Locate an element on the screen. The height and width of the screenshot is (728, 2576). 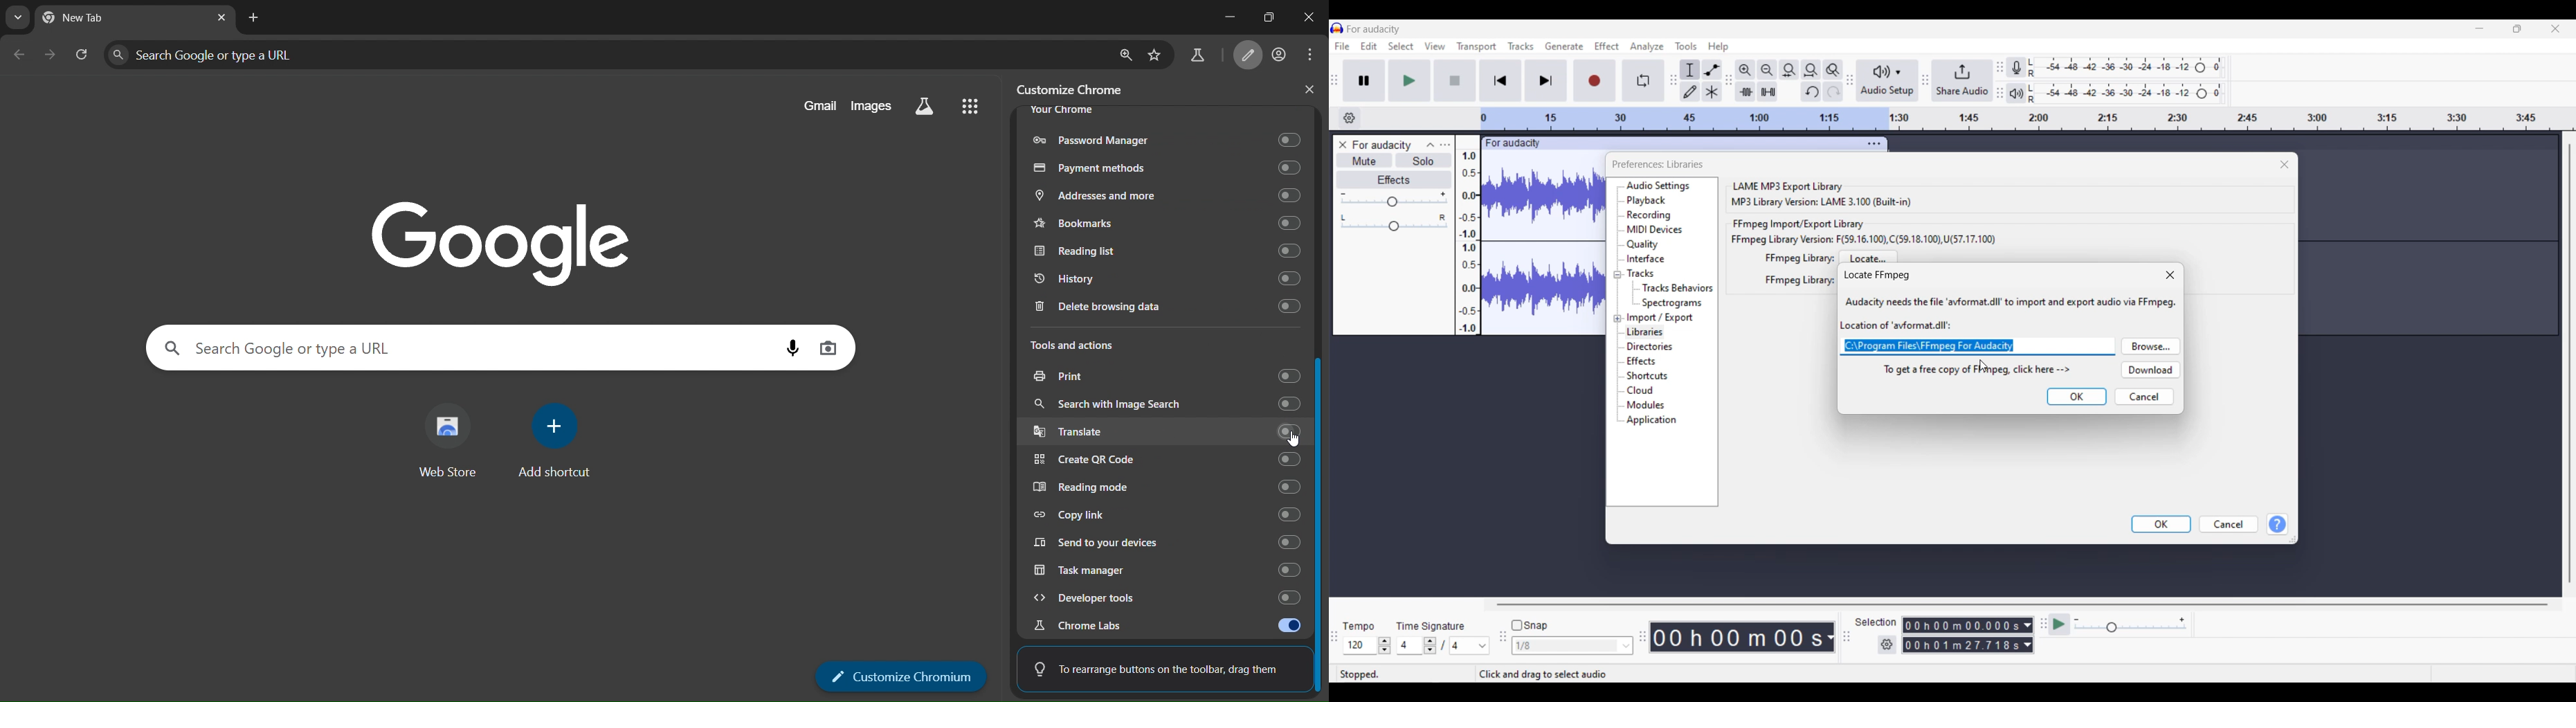
Stop is located at coordinates (1455, 81).